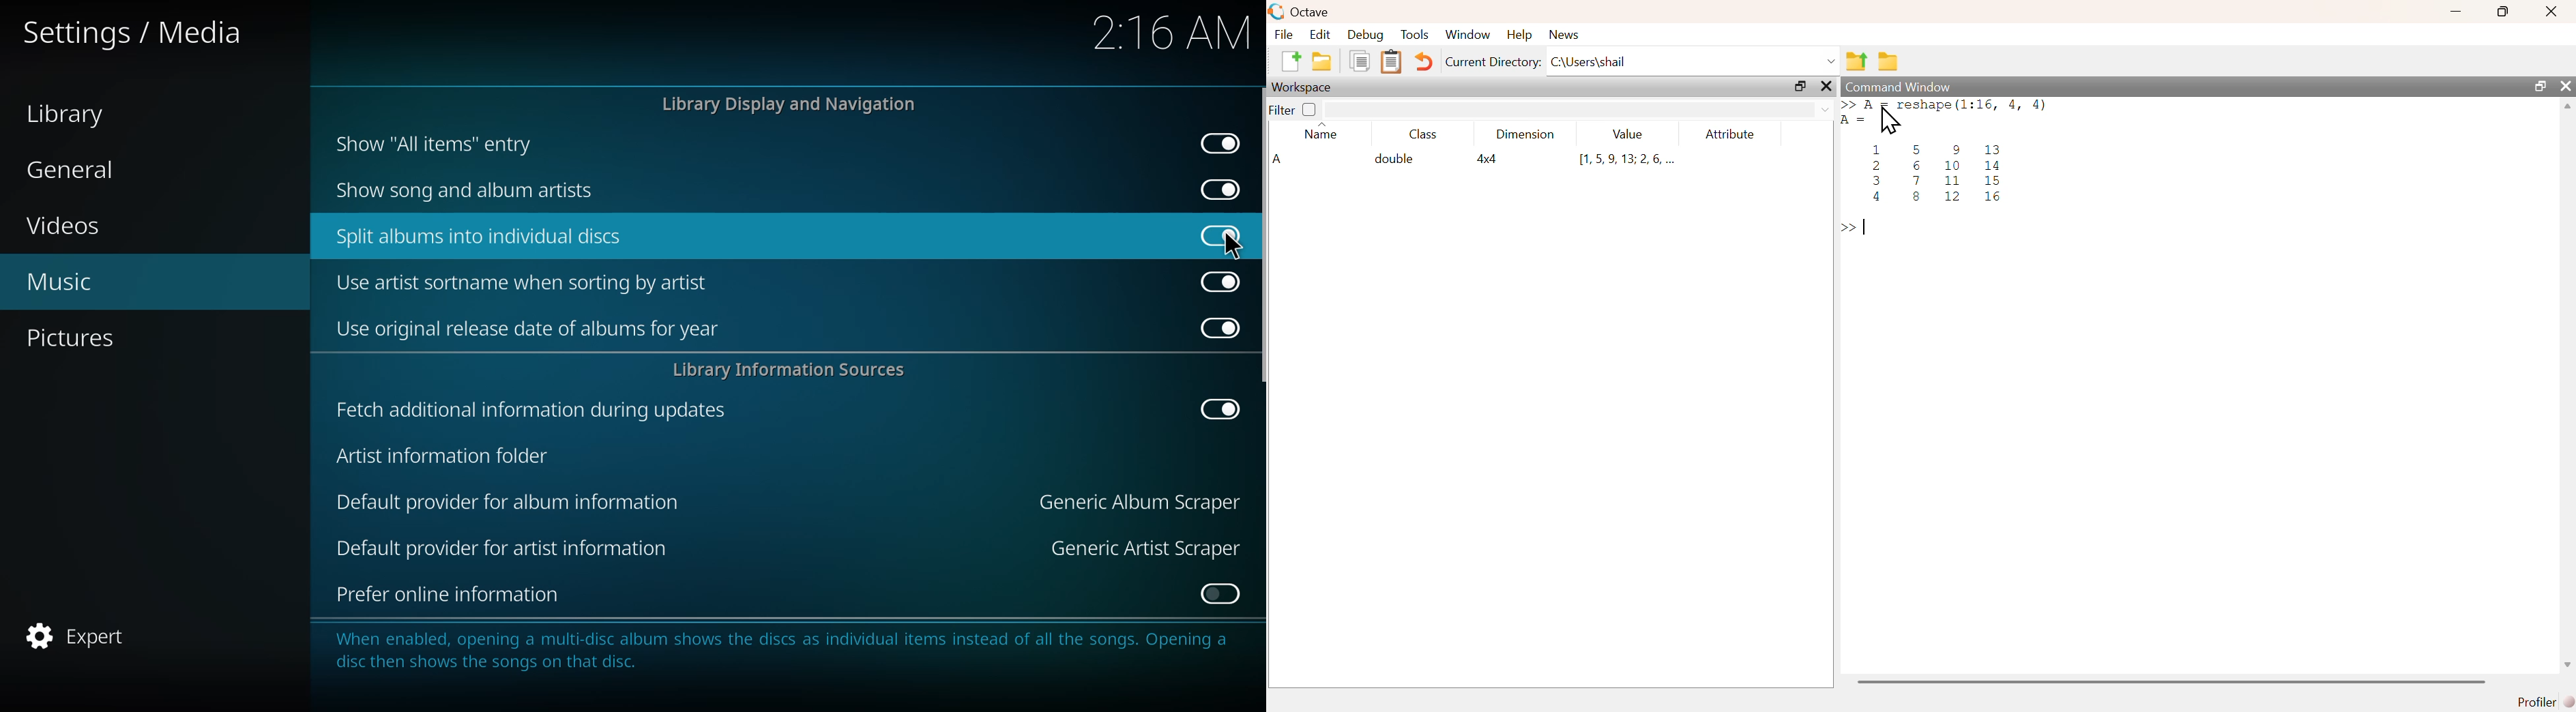  I want to click on time, so click(1176, 31).